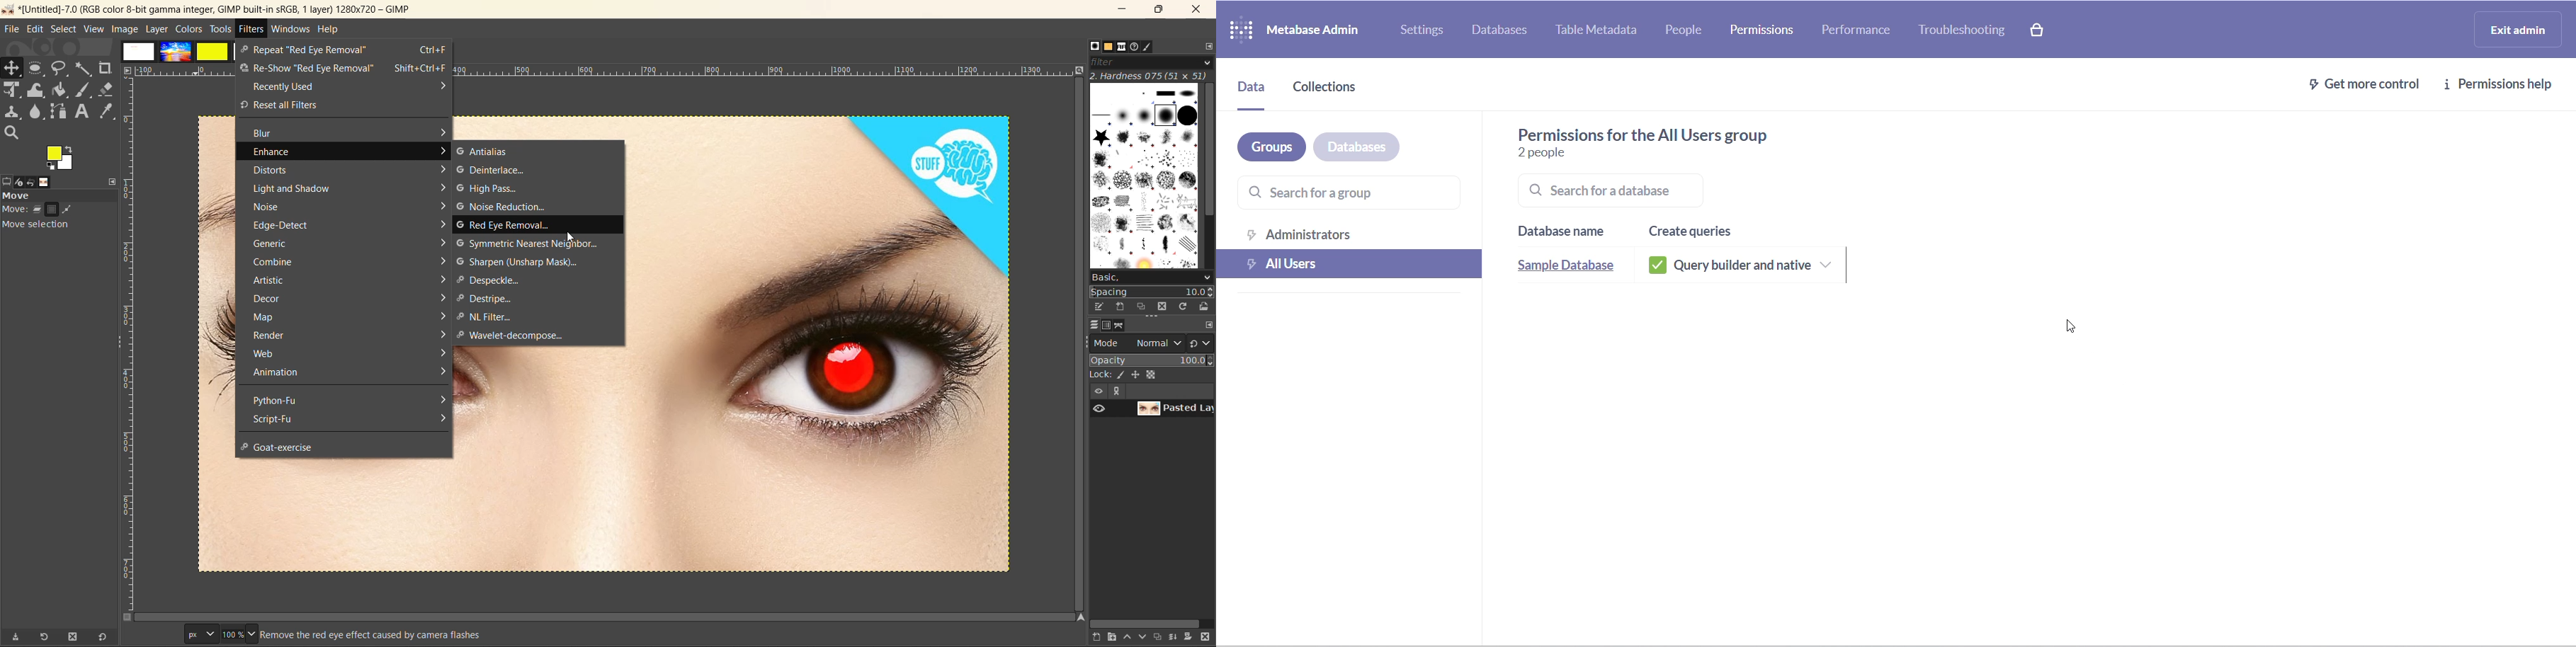  Describe the element at coordinates (493, 280) in the screenshot. I see `despeckle` at that location.